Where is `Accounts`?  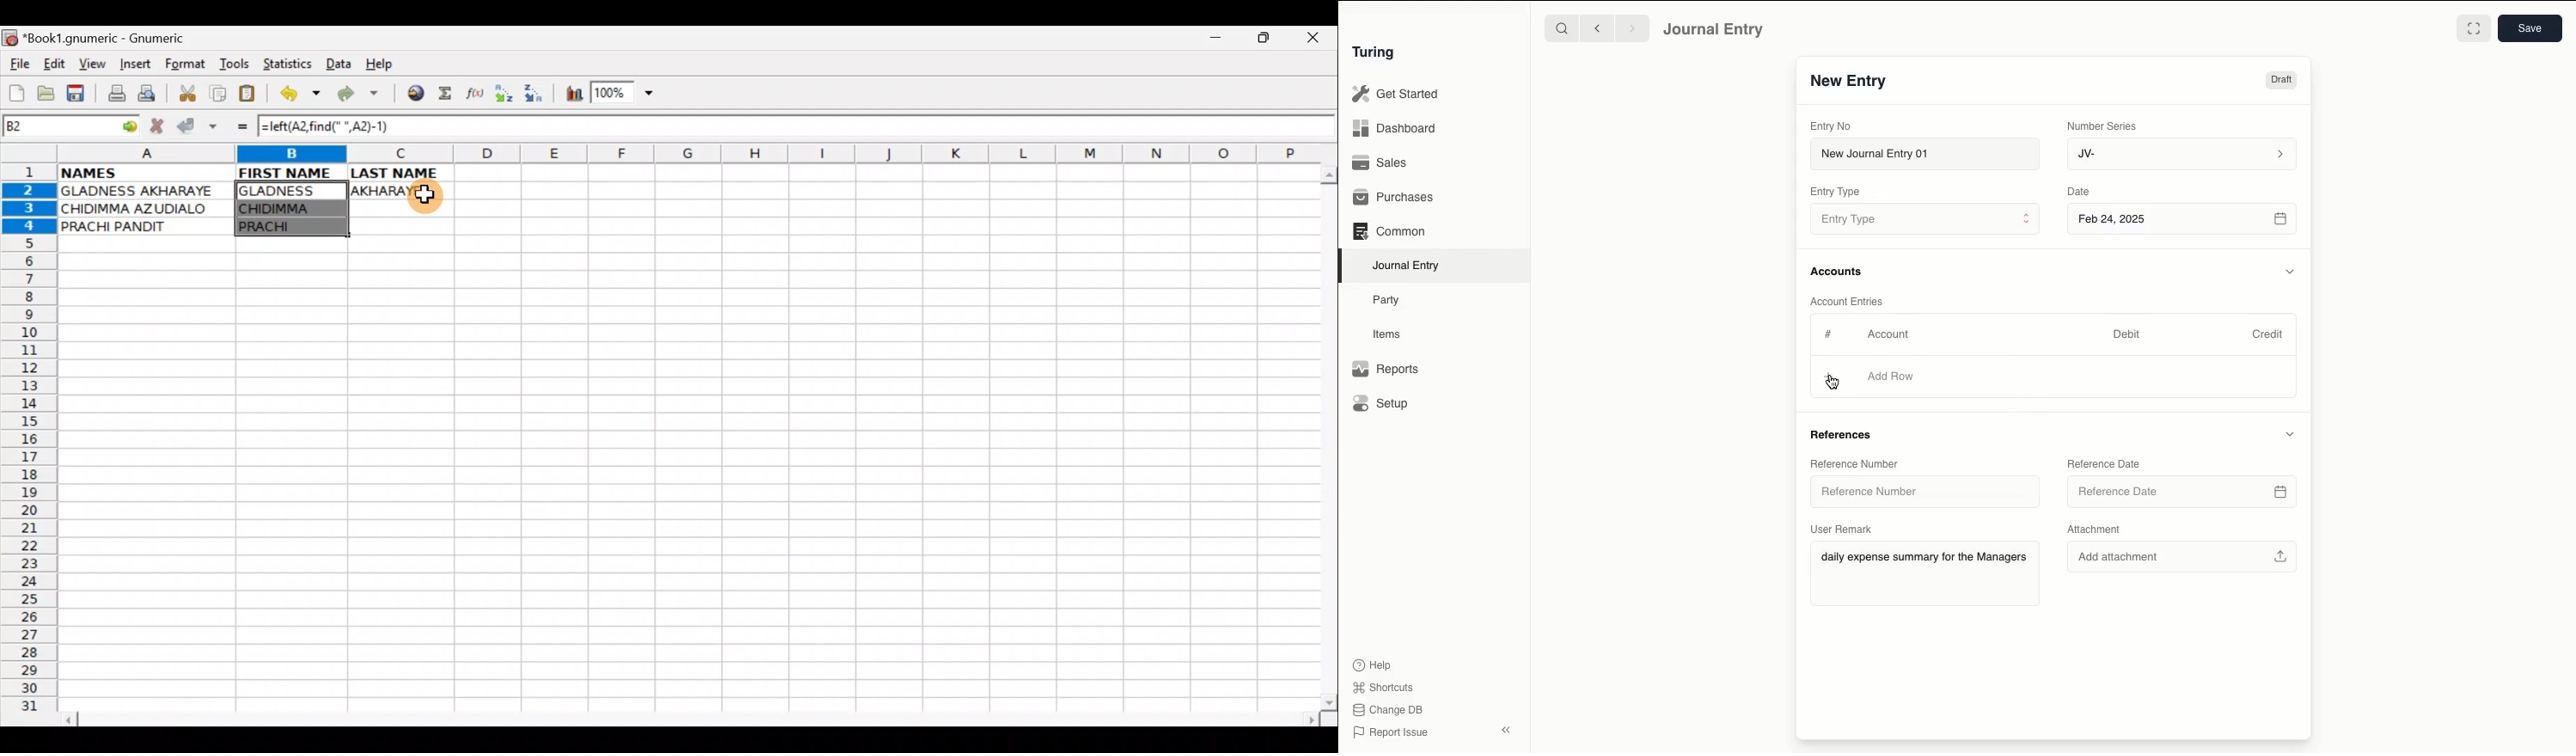
Accounts is located at coordinates (1838, 272).